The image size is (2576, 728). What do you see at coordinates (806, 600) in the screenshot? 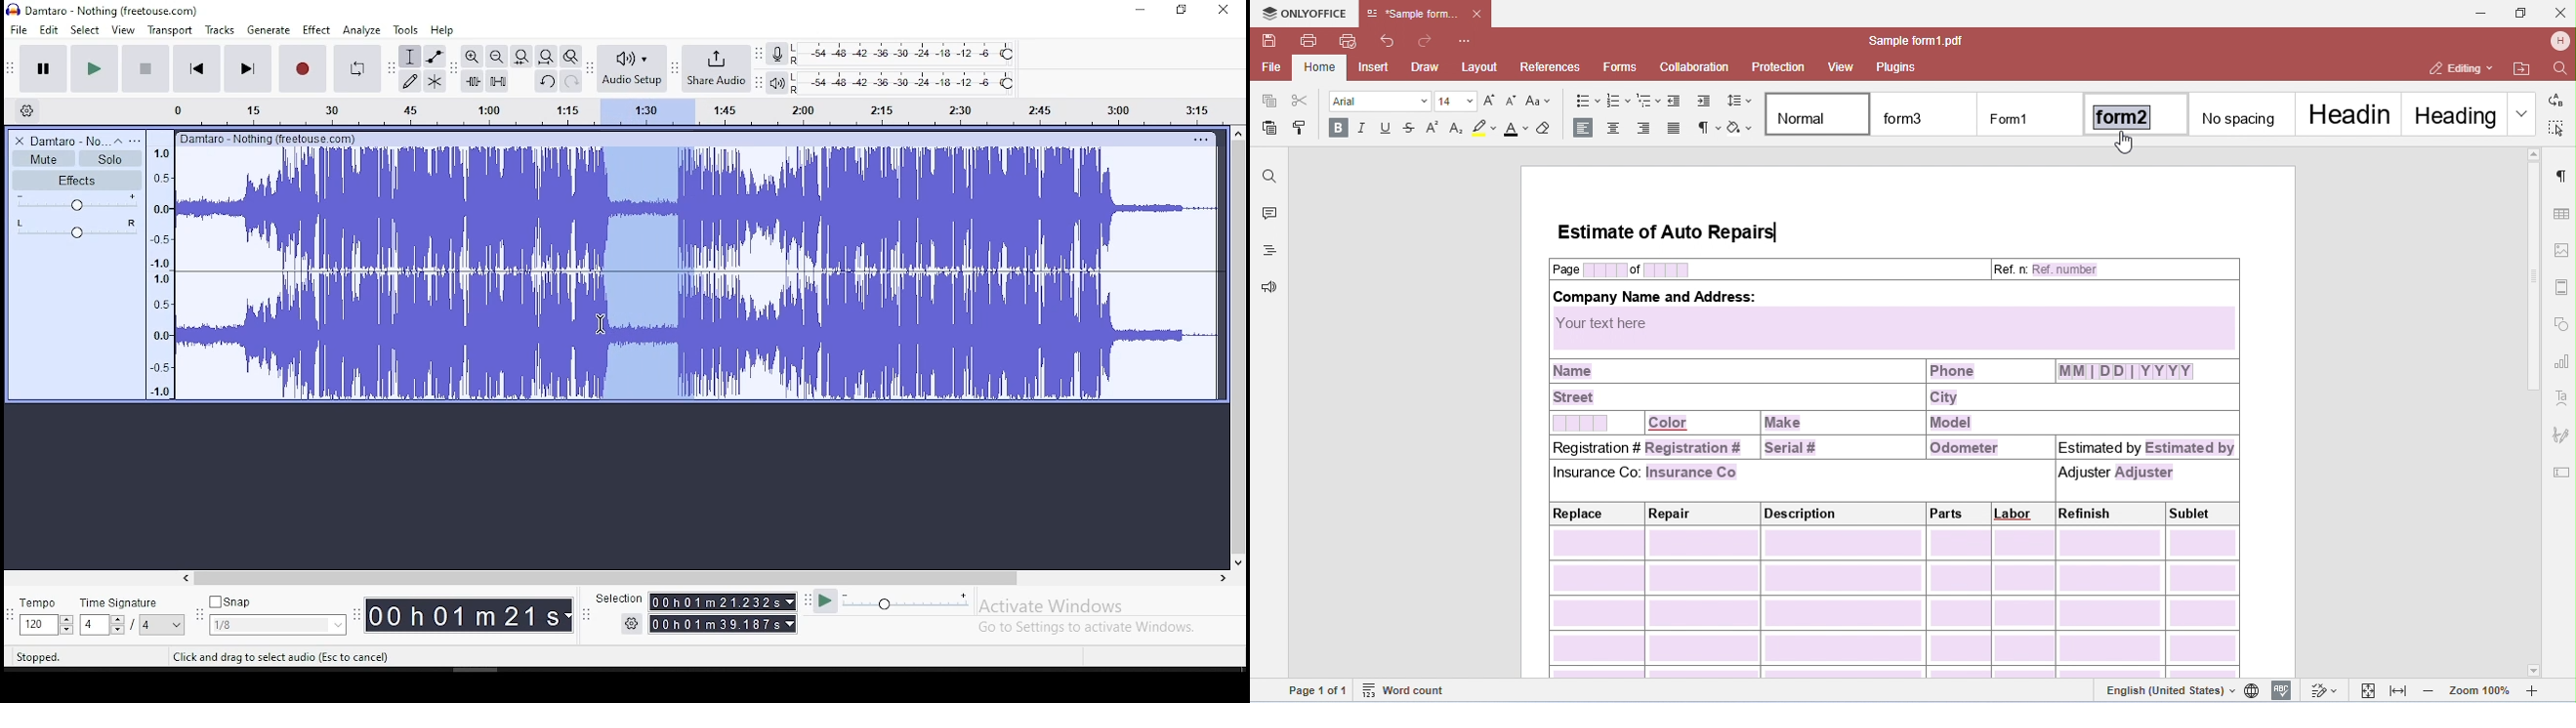
I see `` at bounding box center [806, 600].